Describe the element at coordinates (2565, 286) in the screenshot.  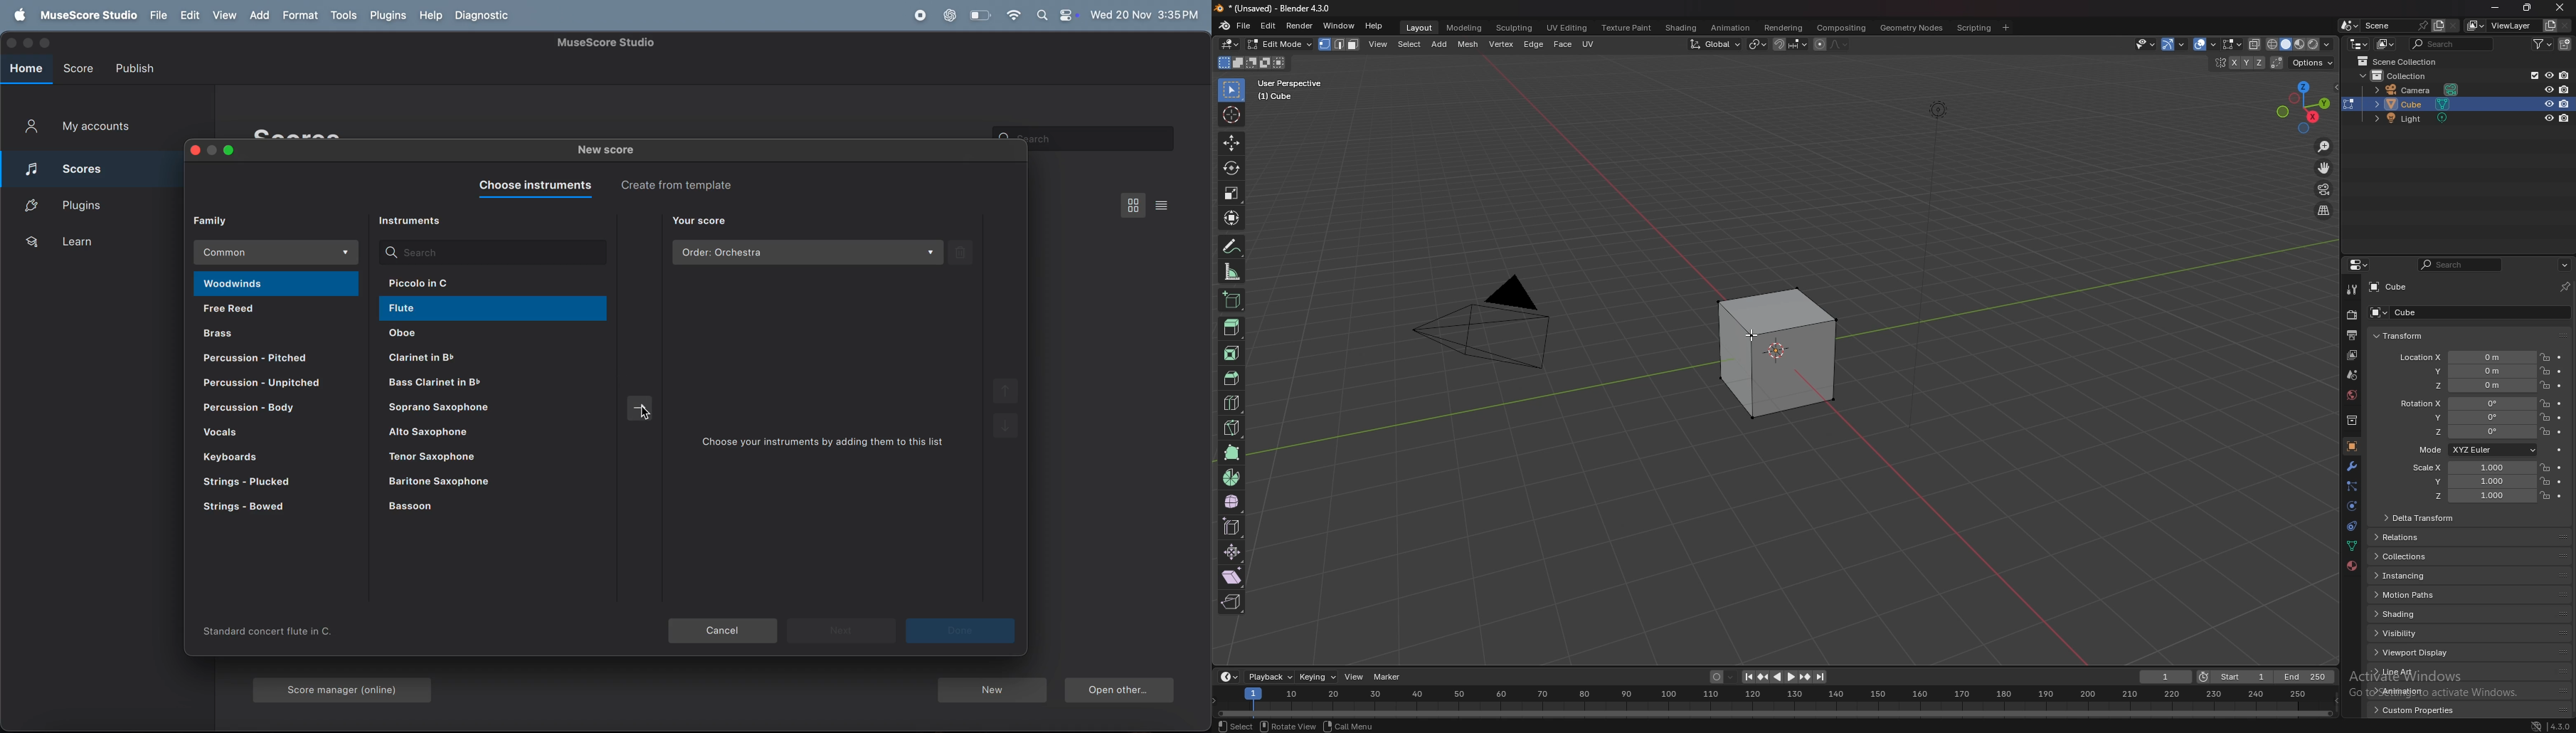
I see `toggle pin id` at that location.